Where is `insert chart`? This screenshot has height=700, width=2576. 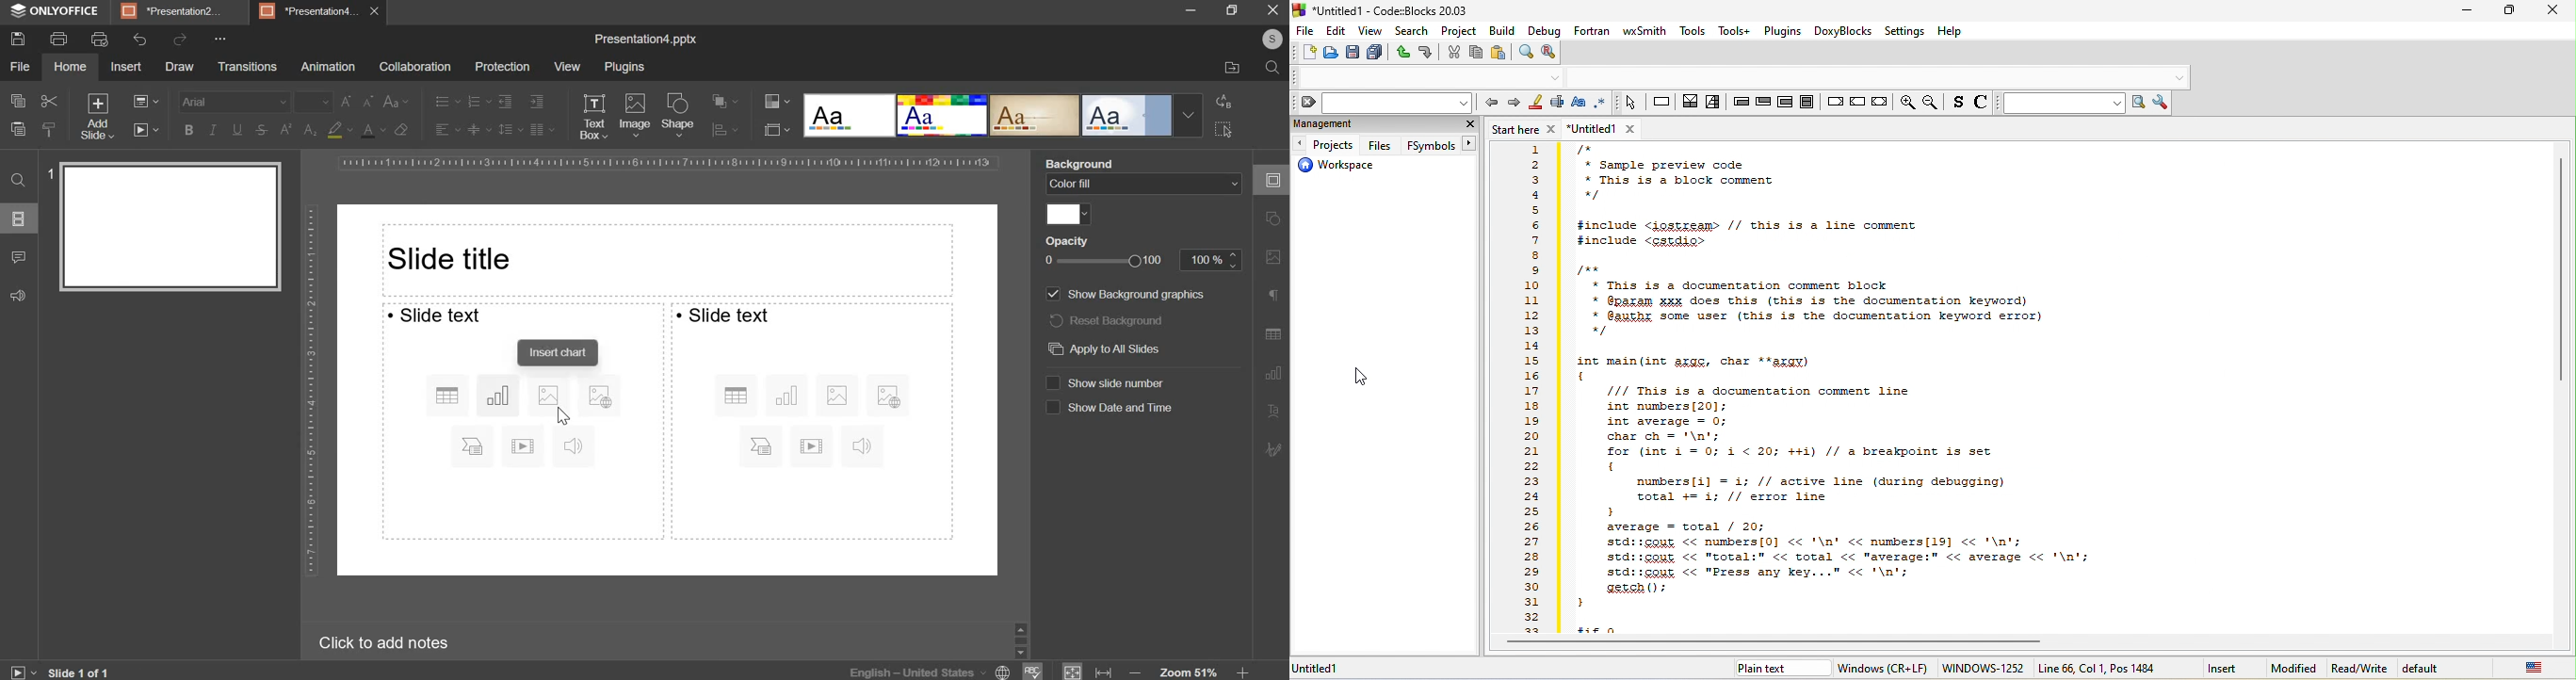
insert chart is located at coordinates (560, 352).